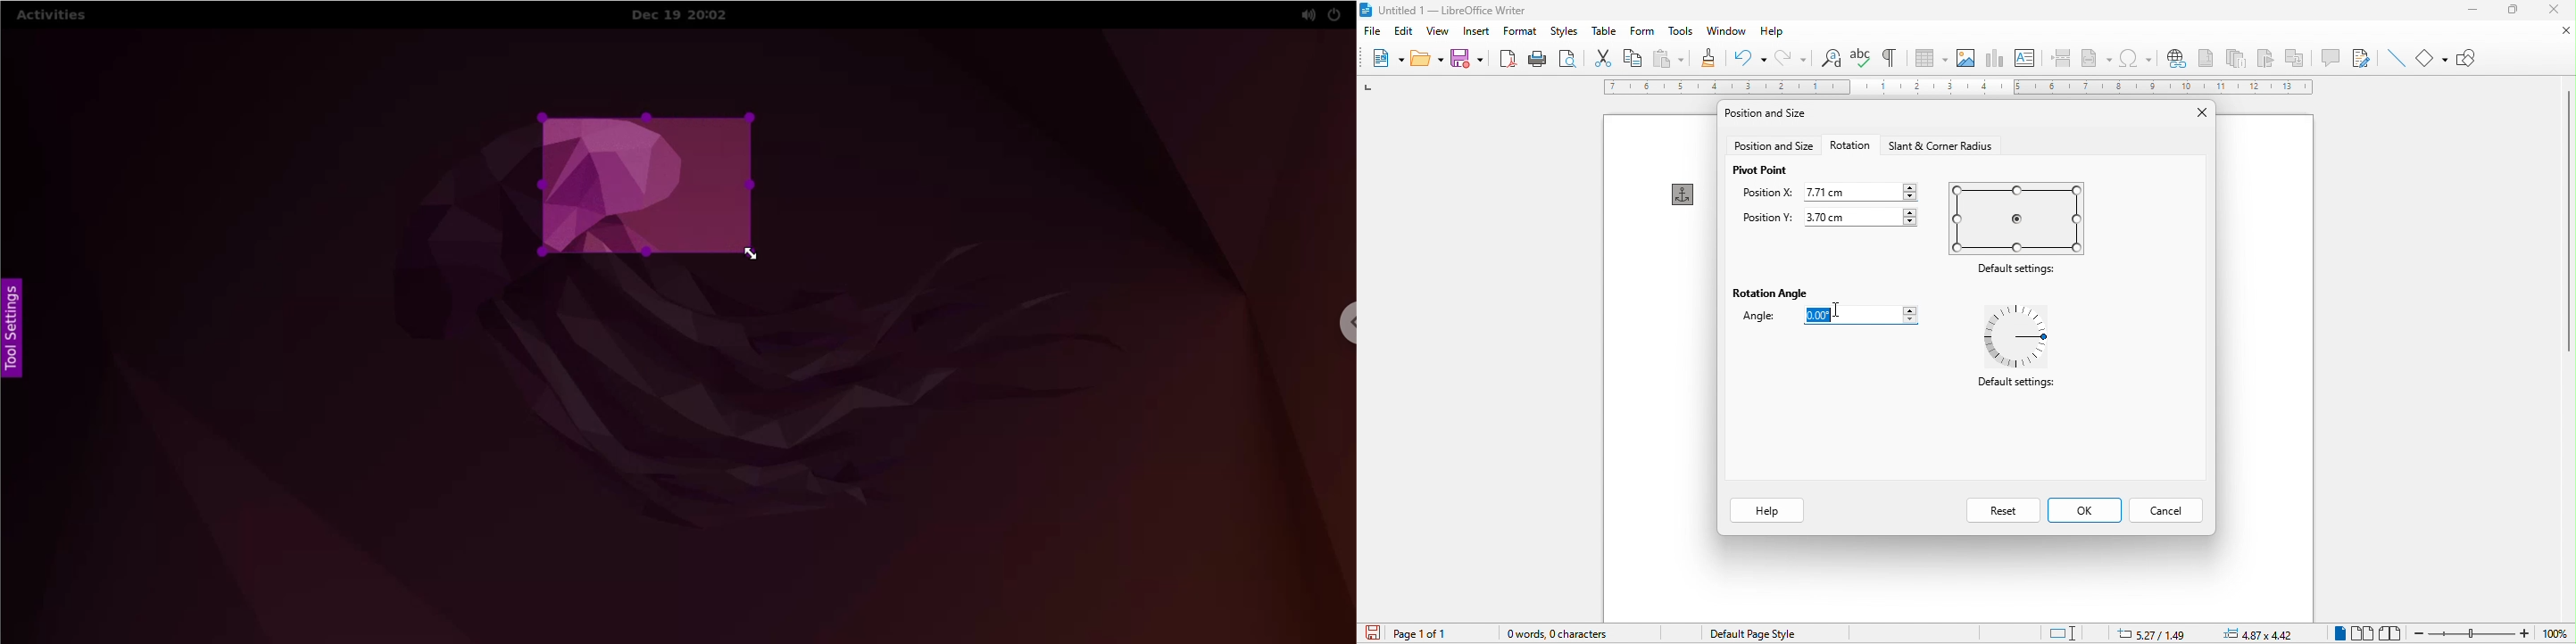 The height and width of the screenshot is (644, 2576). Describe the element at coordinates (1863, 191) in the screenshot. I see `7.71 cm` at that location.